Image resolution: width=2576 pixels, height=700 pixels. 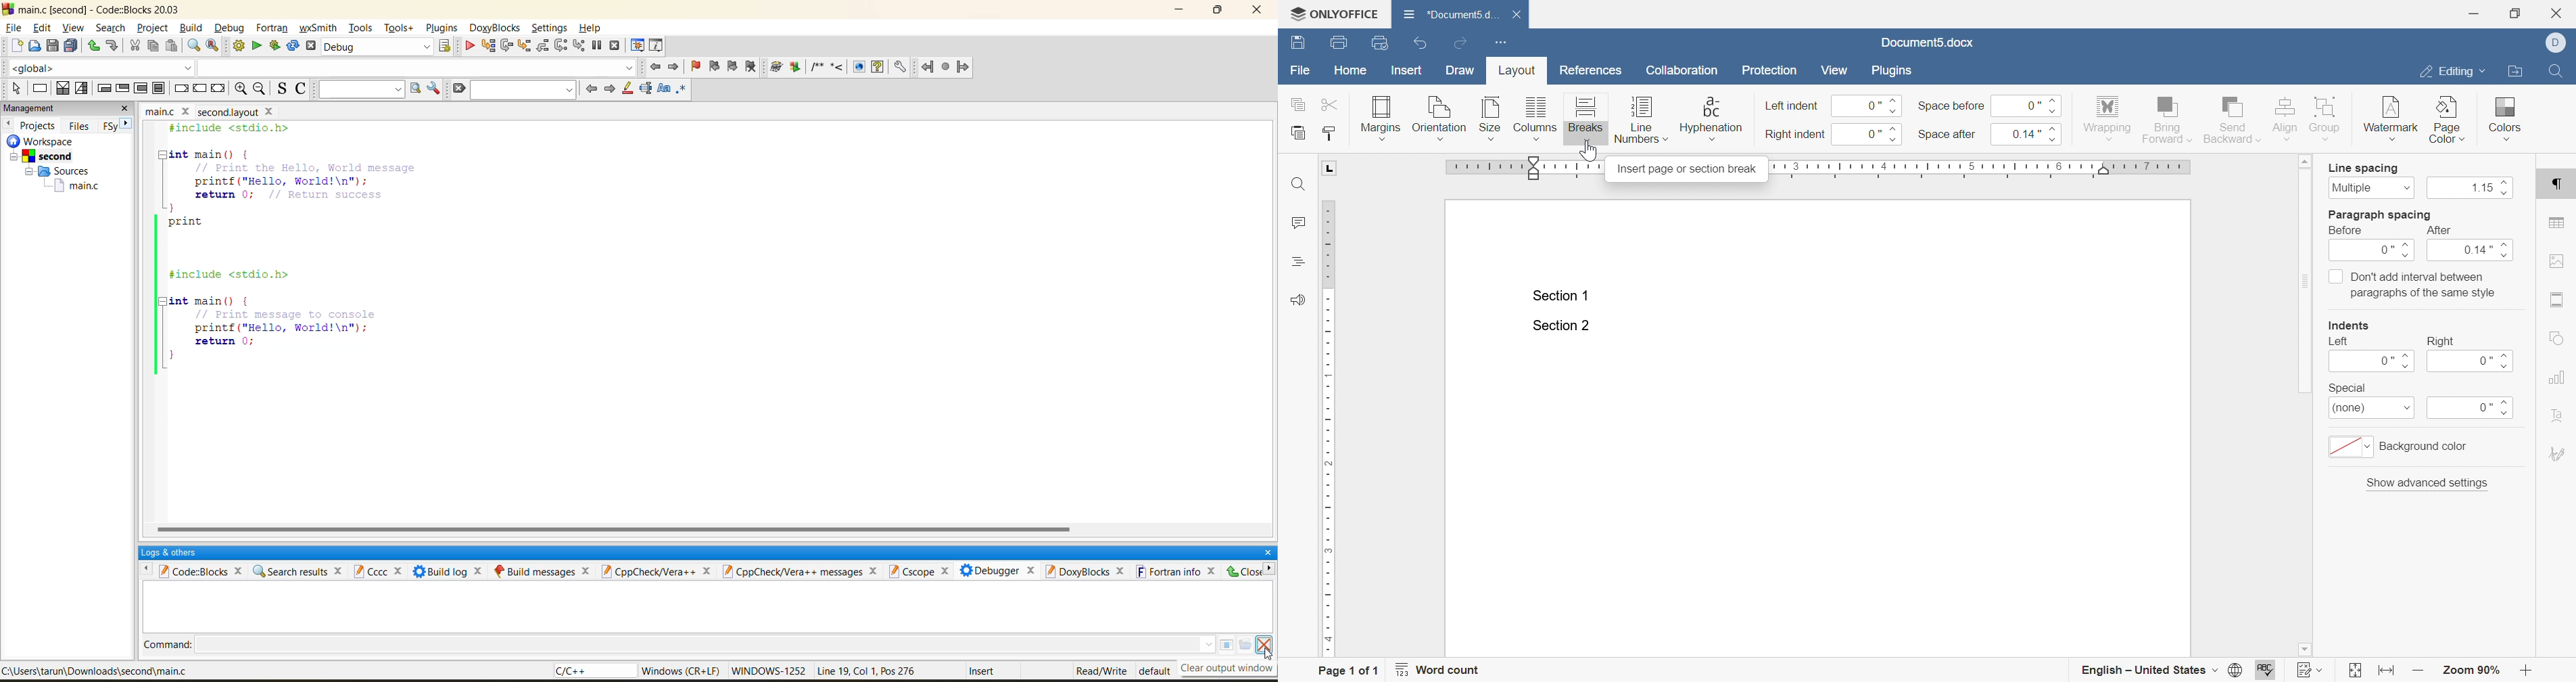 What do you see at coordinates (1951, 106) in the screenshot?
I see `space before` at bounding box center [1951, 106].